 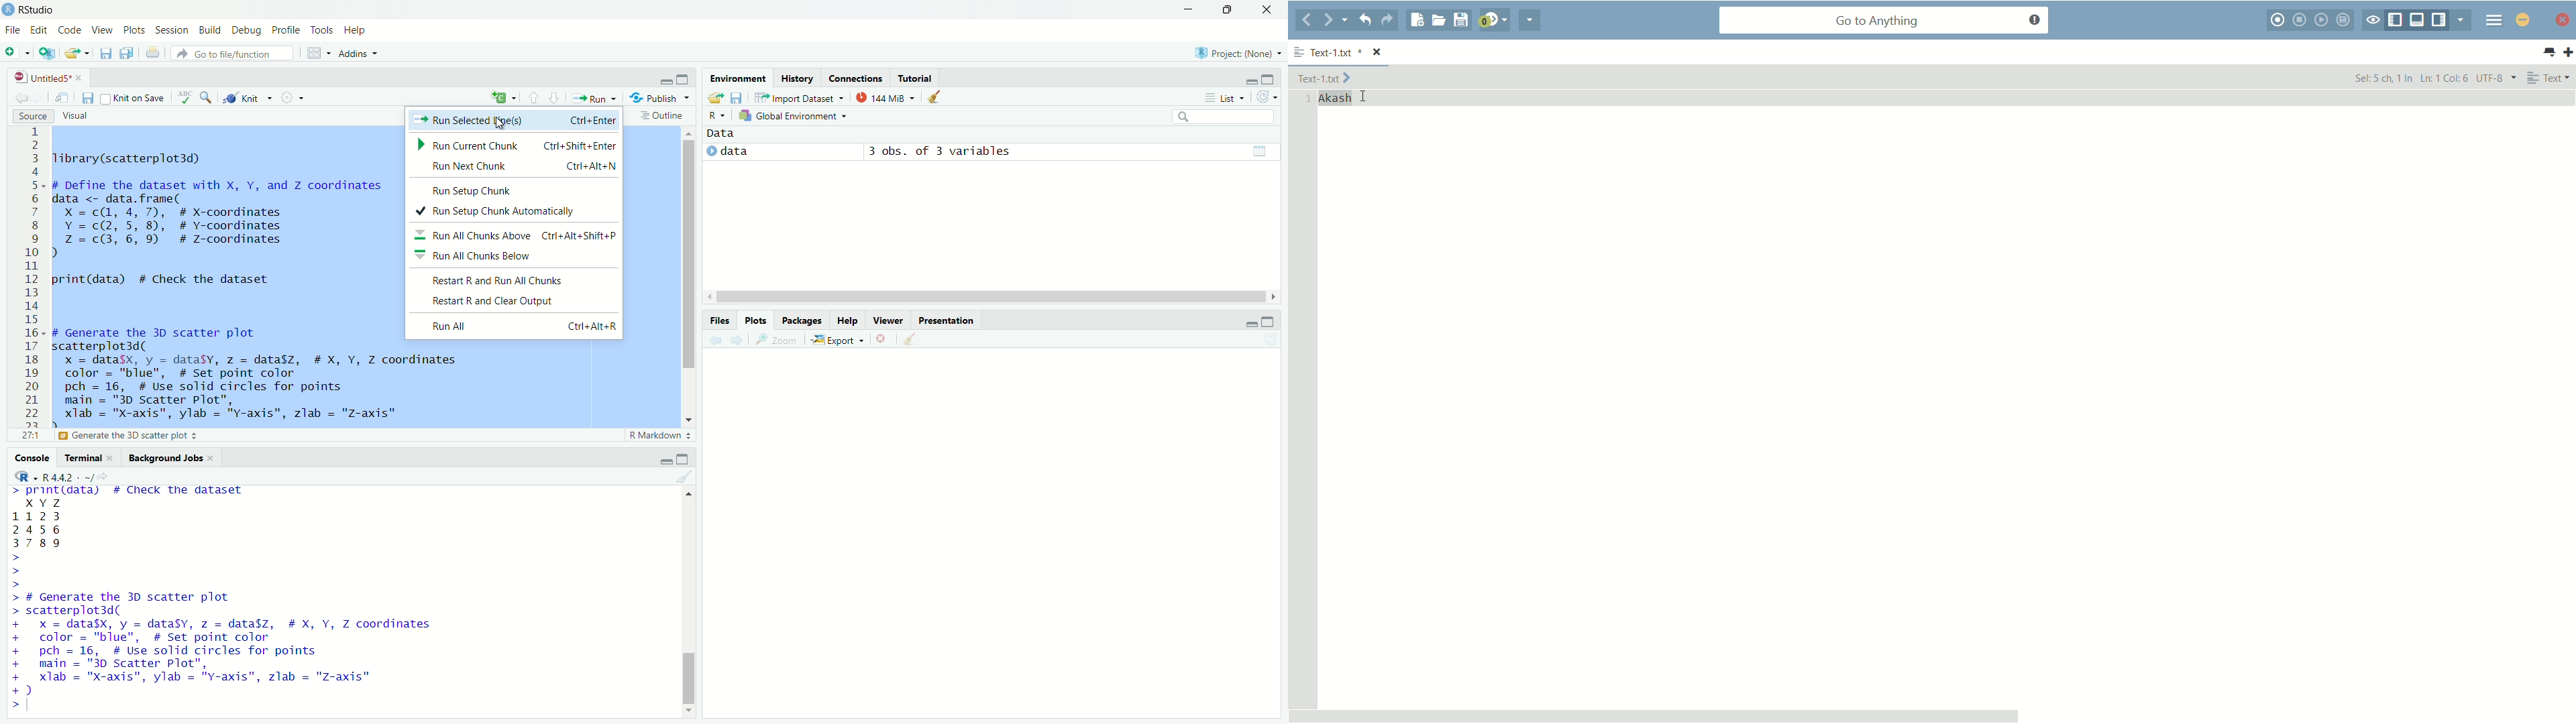 What do you see at coordinates (292, 97) in the screenshot?
I see `settings` at bounding box center [292, 97].